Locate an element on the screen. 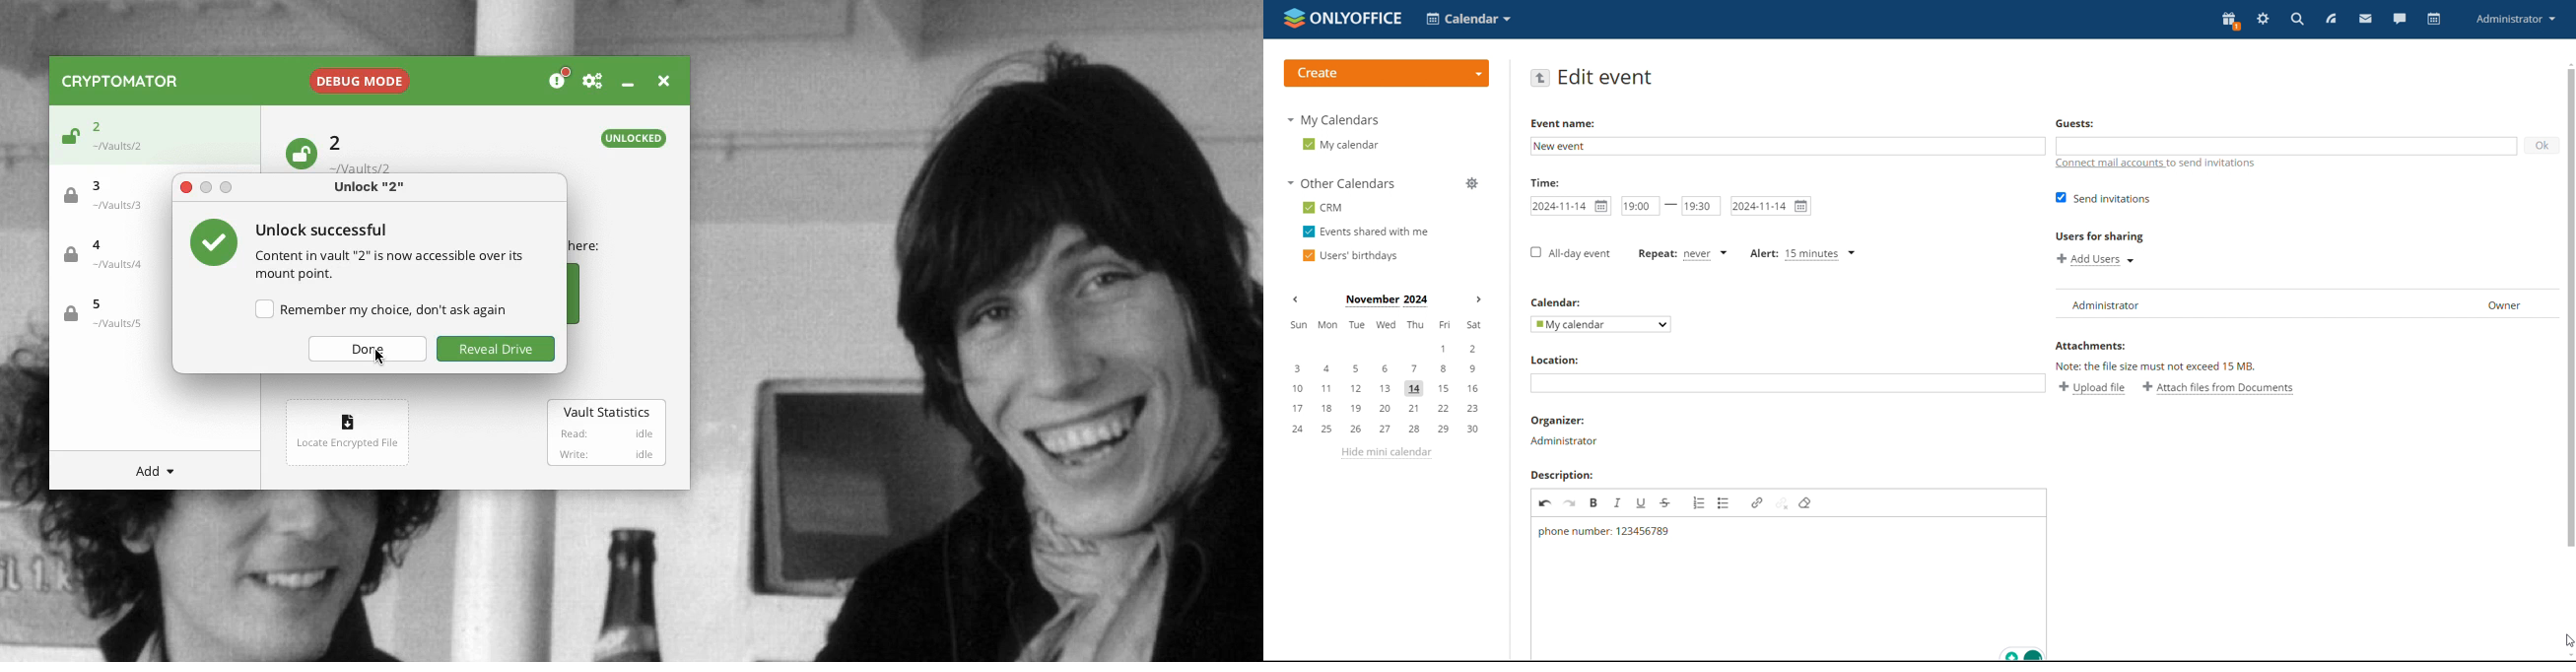  bold is located at coordinates (1594, 502).